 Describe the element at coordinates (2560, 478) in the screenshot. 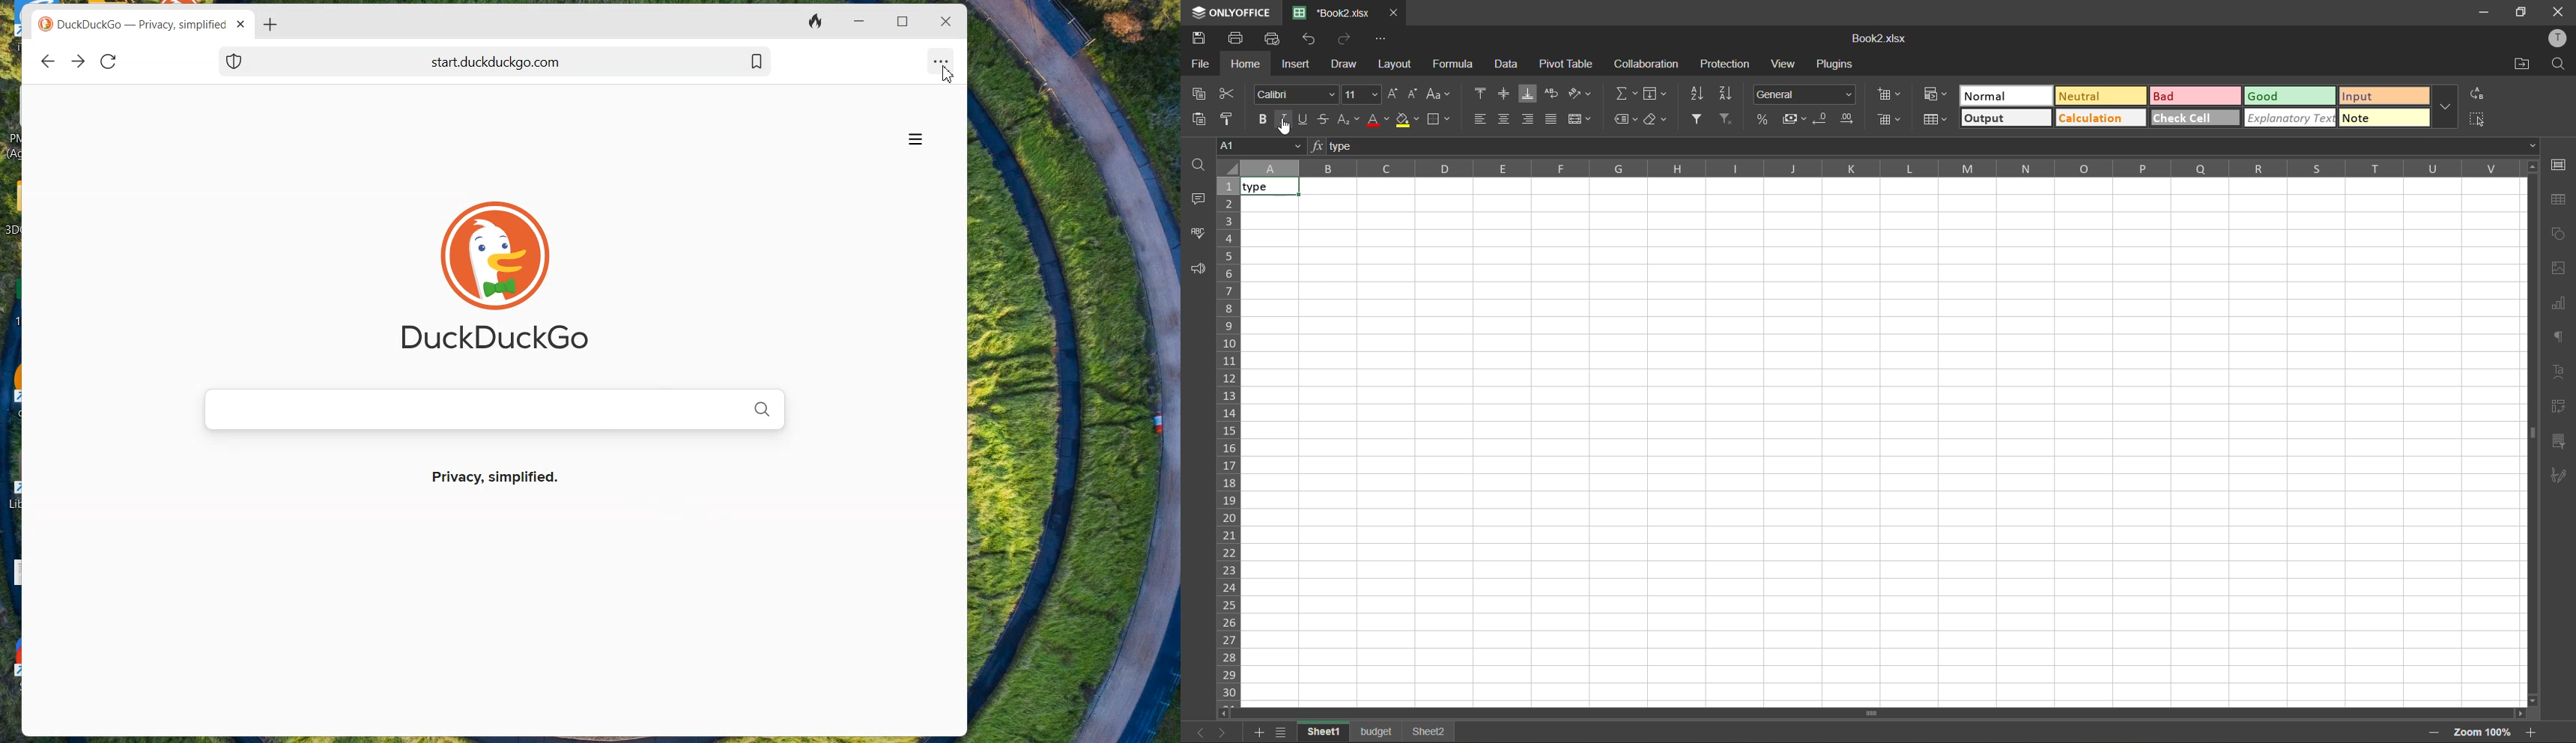

I see `signature` at that location.